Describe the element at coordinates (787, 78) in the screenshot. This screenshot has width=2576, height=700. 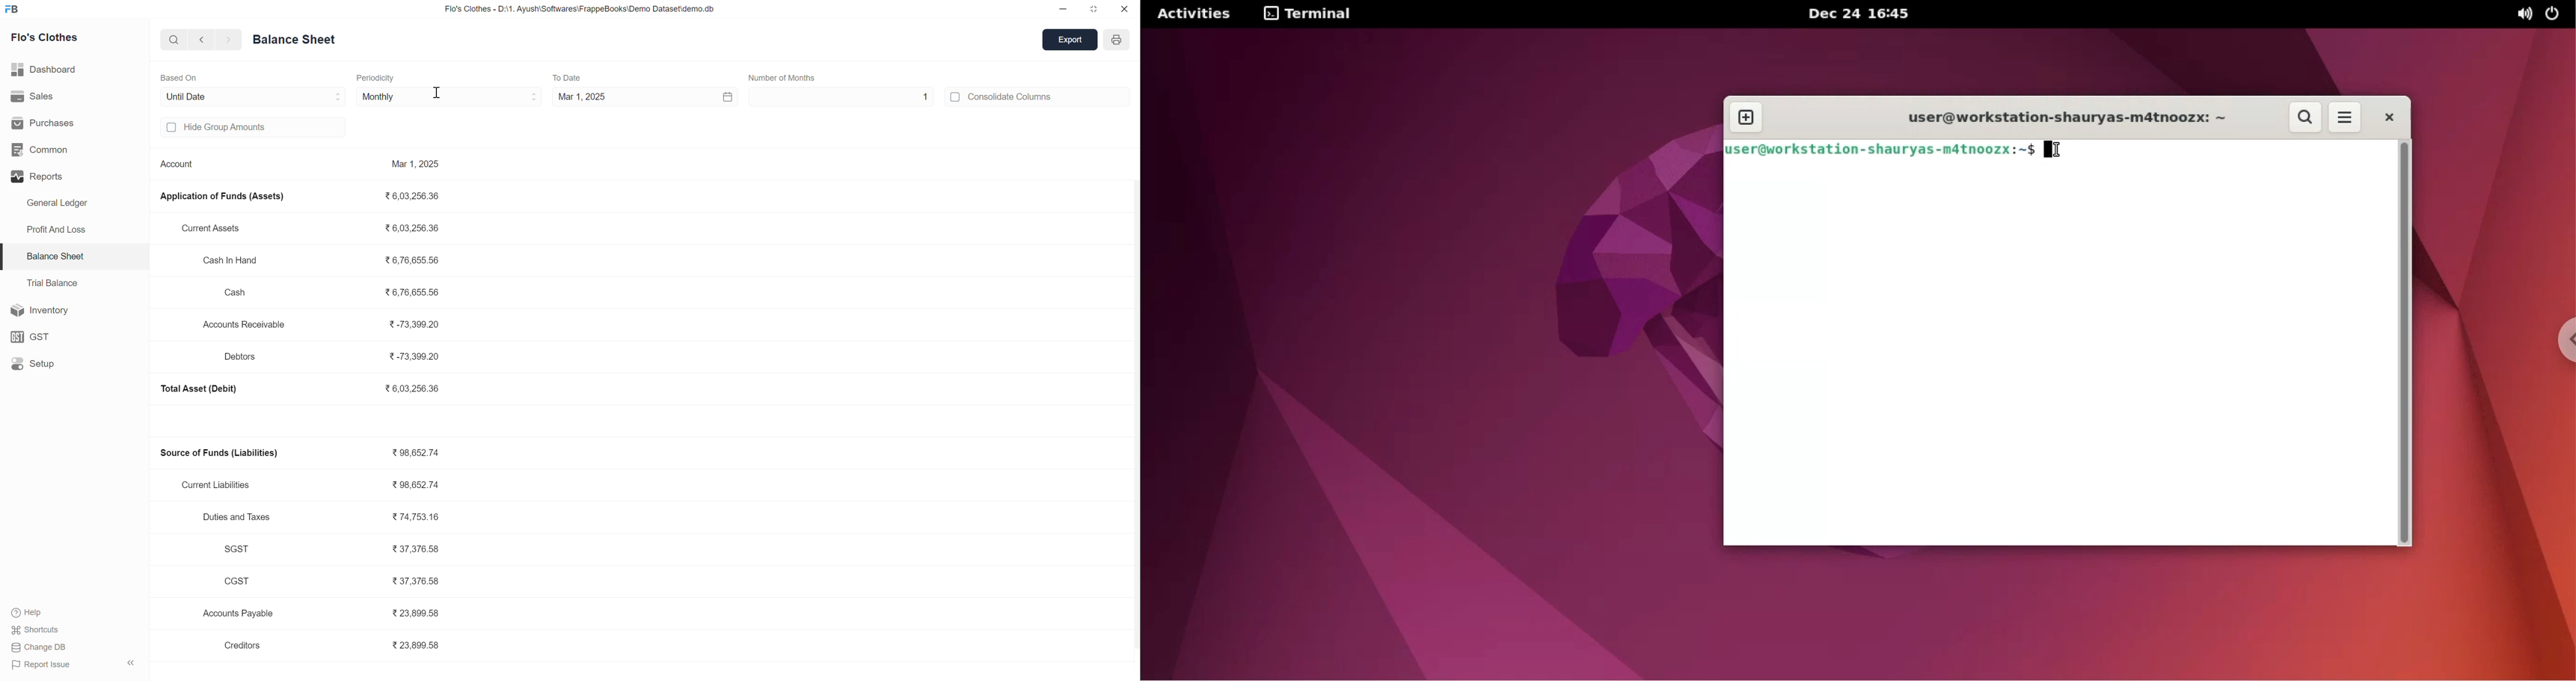
I see `Number of Months` at that location.